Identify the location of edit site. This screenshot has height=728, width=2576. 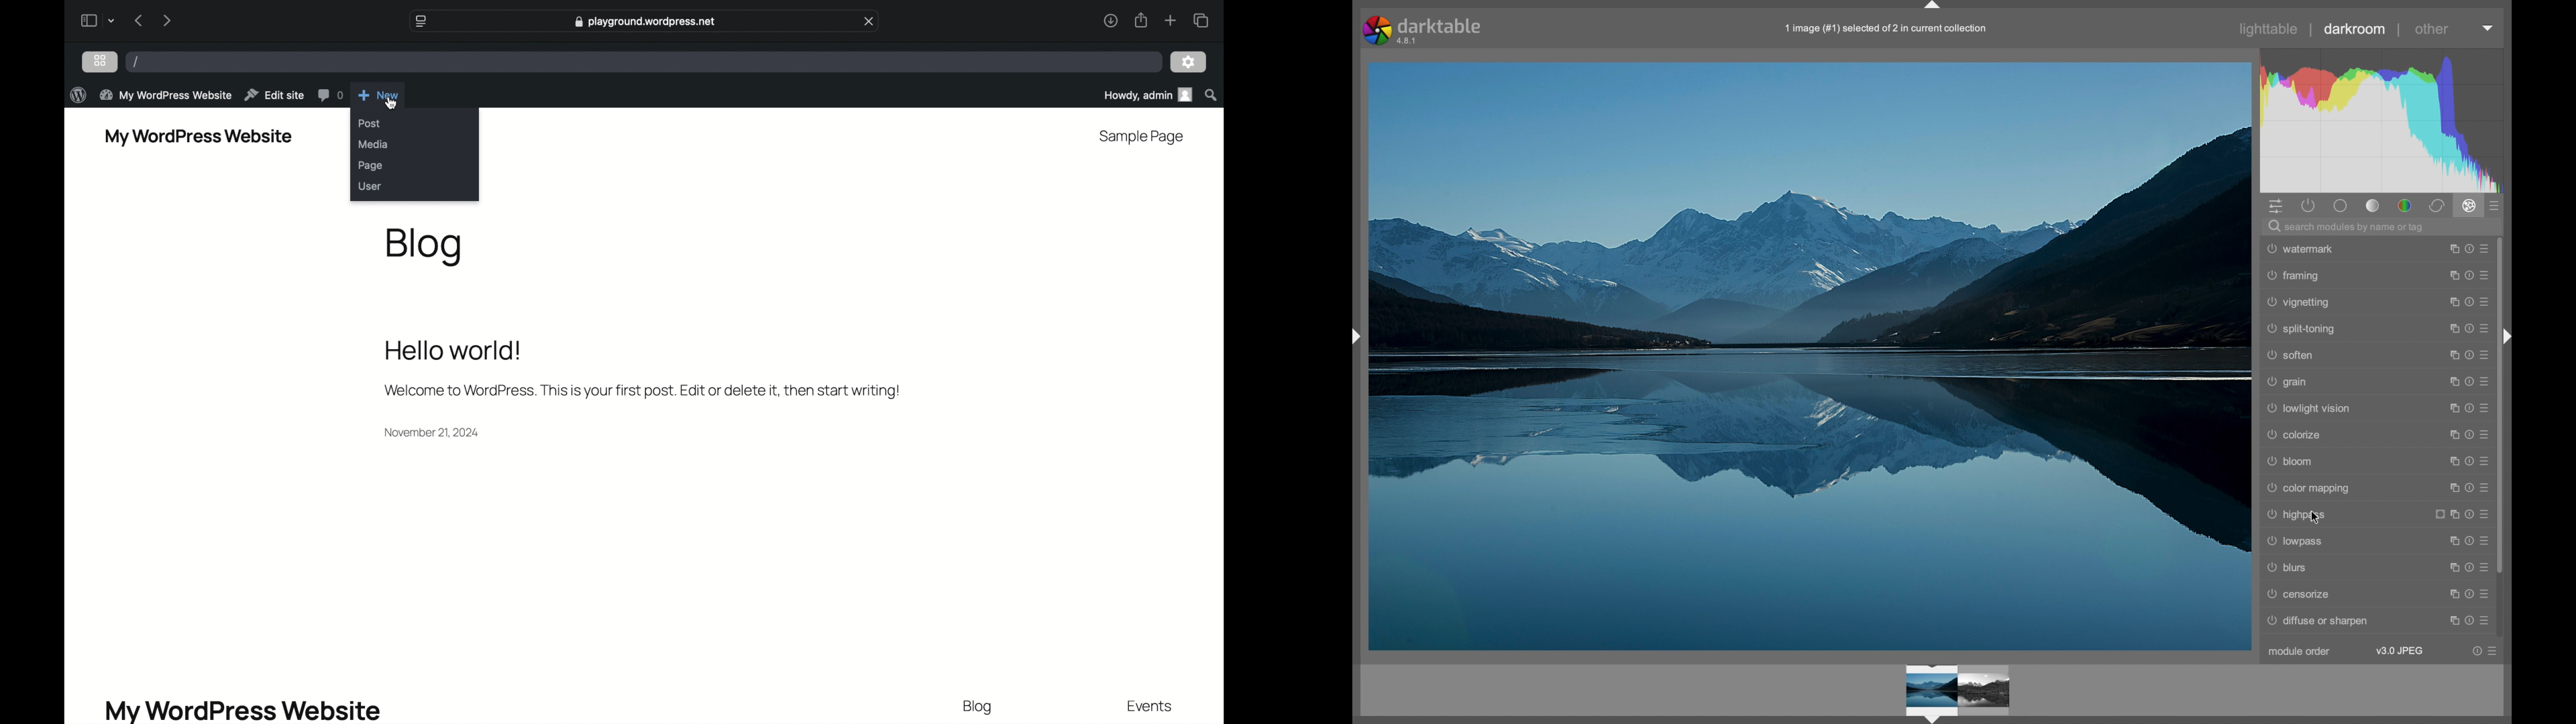
(274, 95).